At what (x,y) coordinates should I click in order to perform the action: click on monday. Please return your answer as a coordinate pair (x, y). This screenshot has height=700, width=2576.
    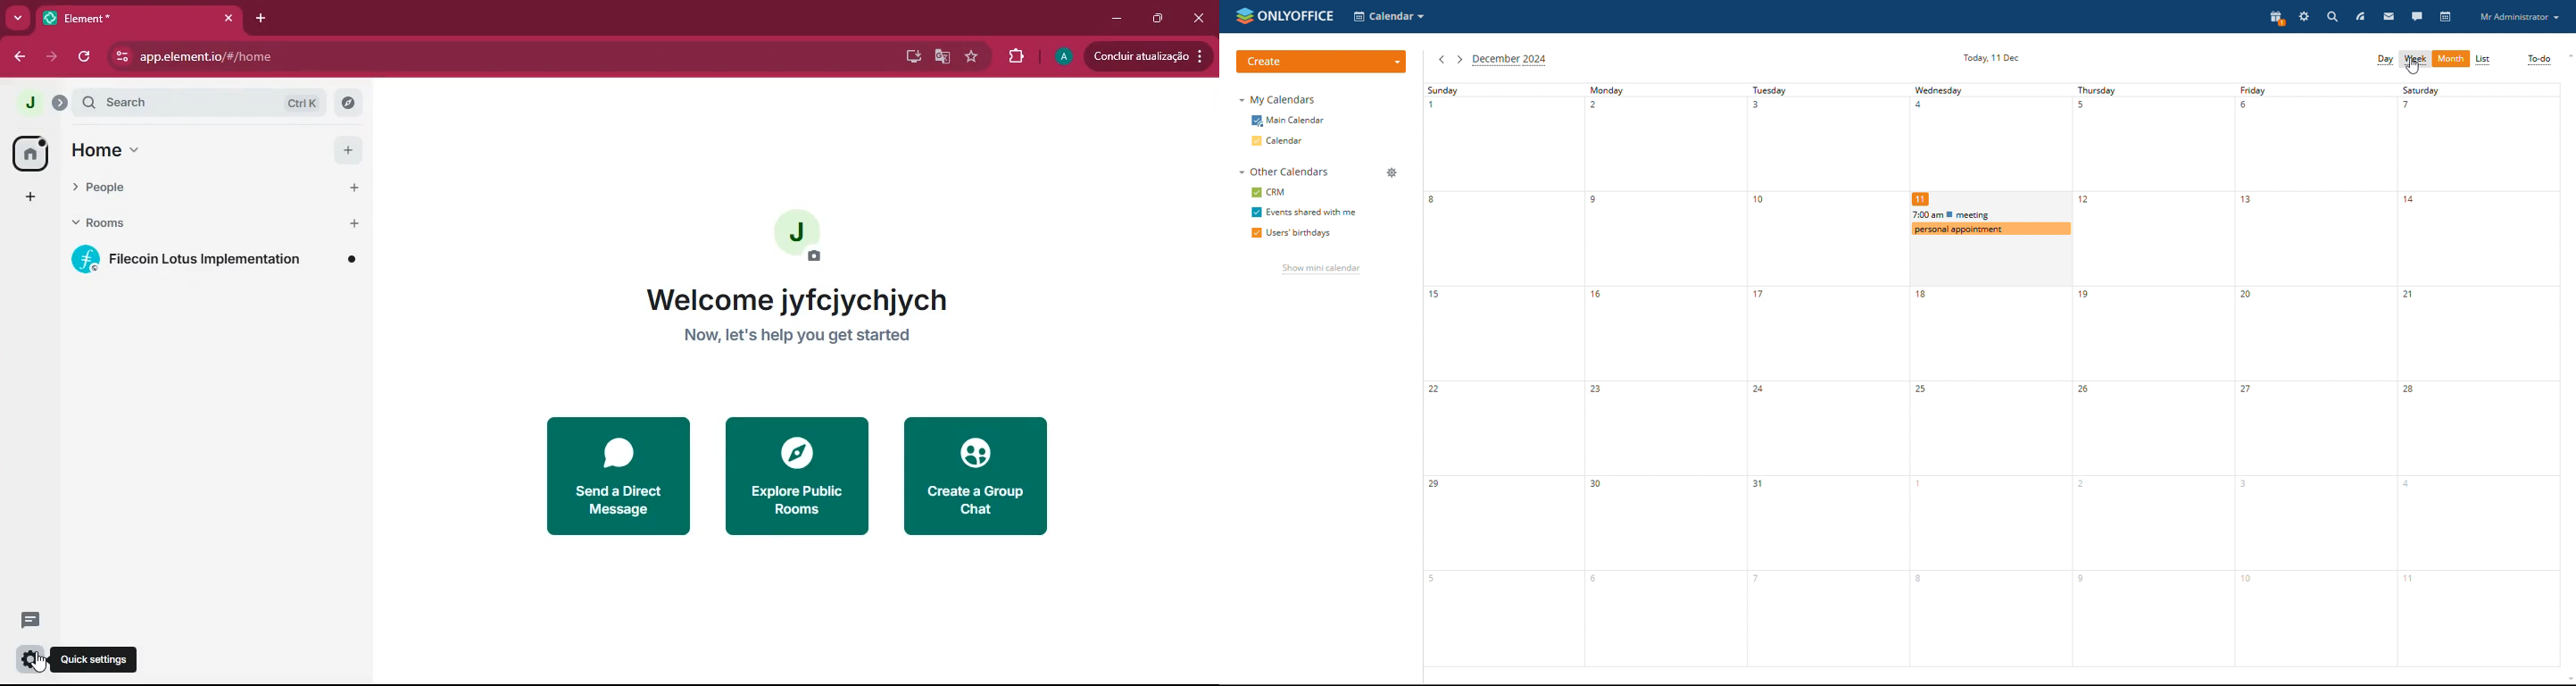
    Looking at the image, I should click on (1663, 375).